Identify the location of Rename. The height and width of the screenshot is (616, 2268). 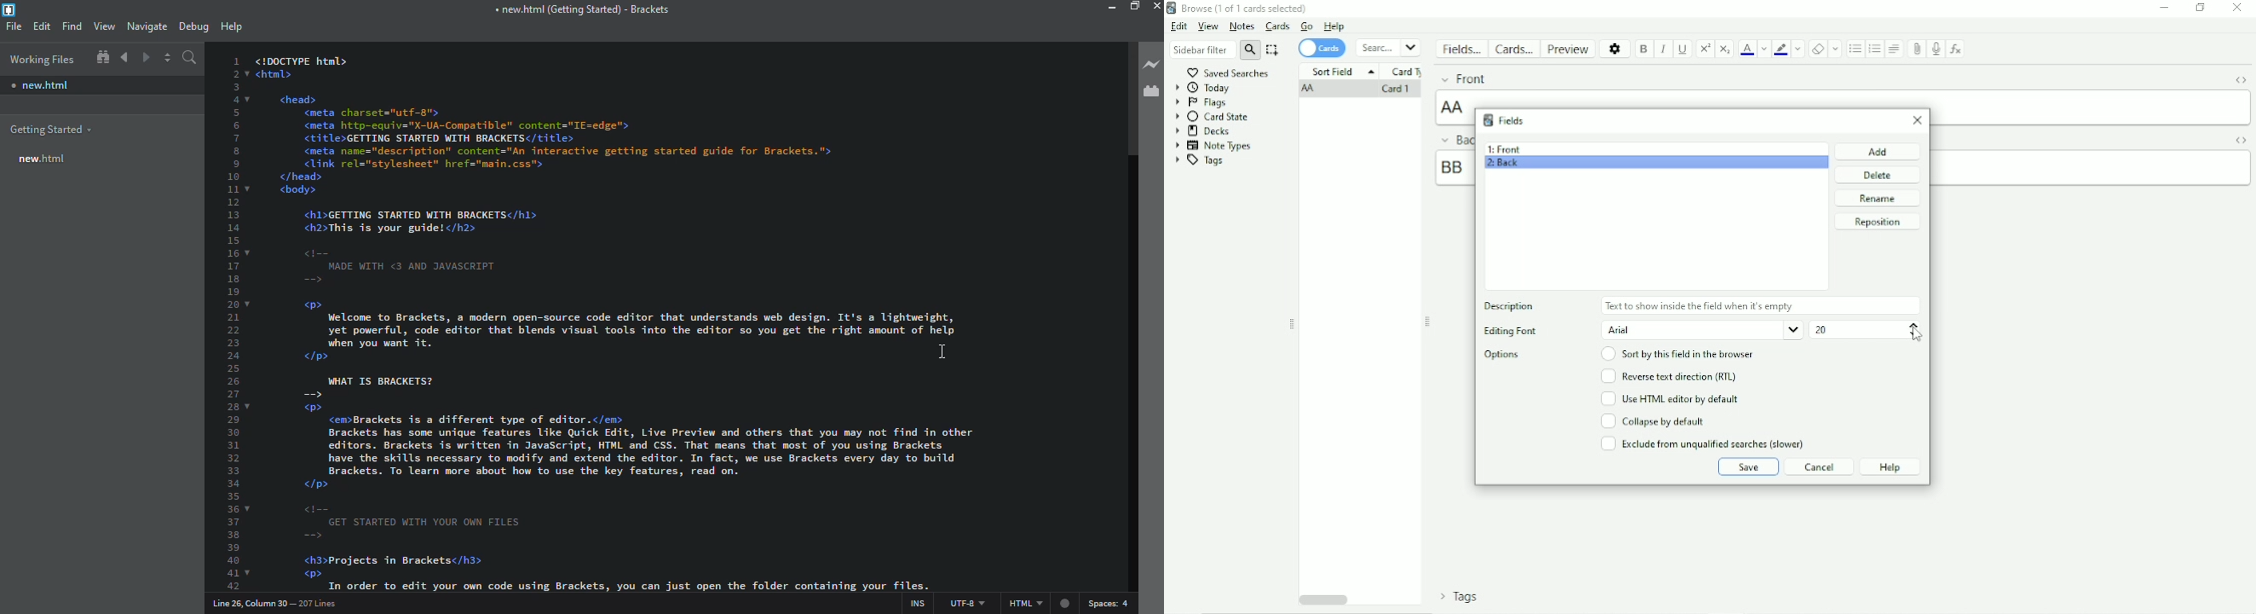
(1878, 198).